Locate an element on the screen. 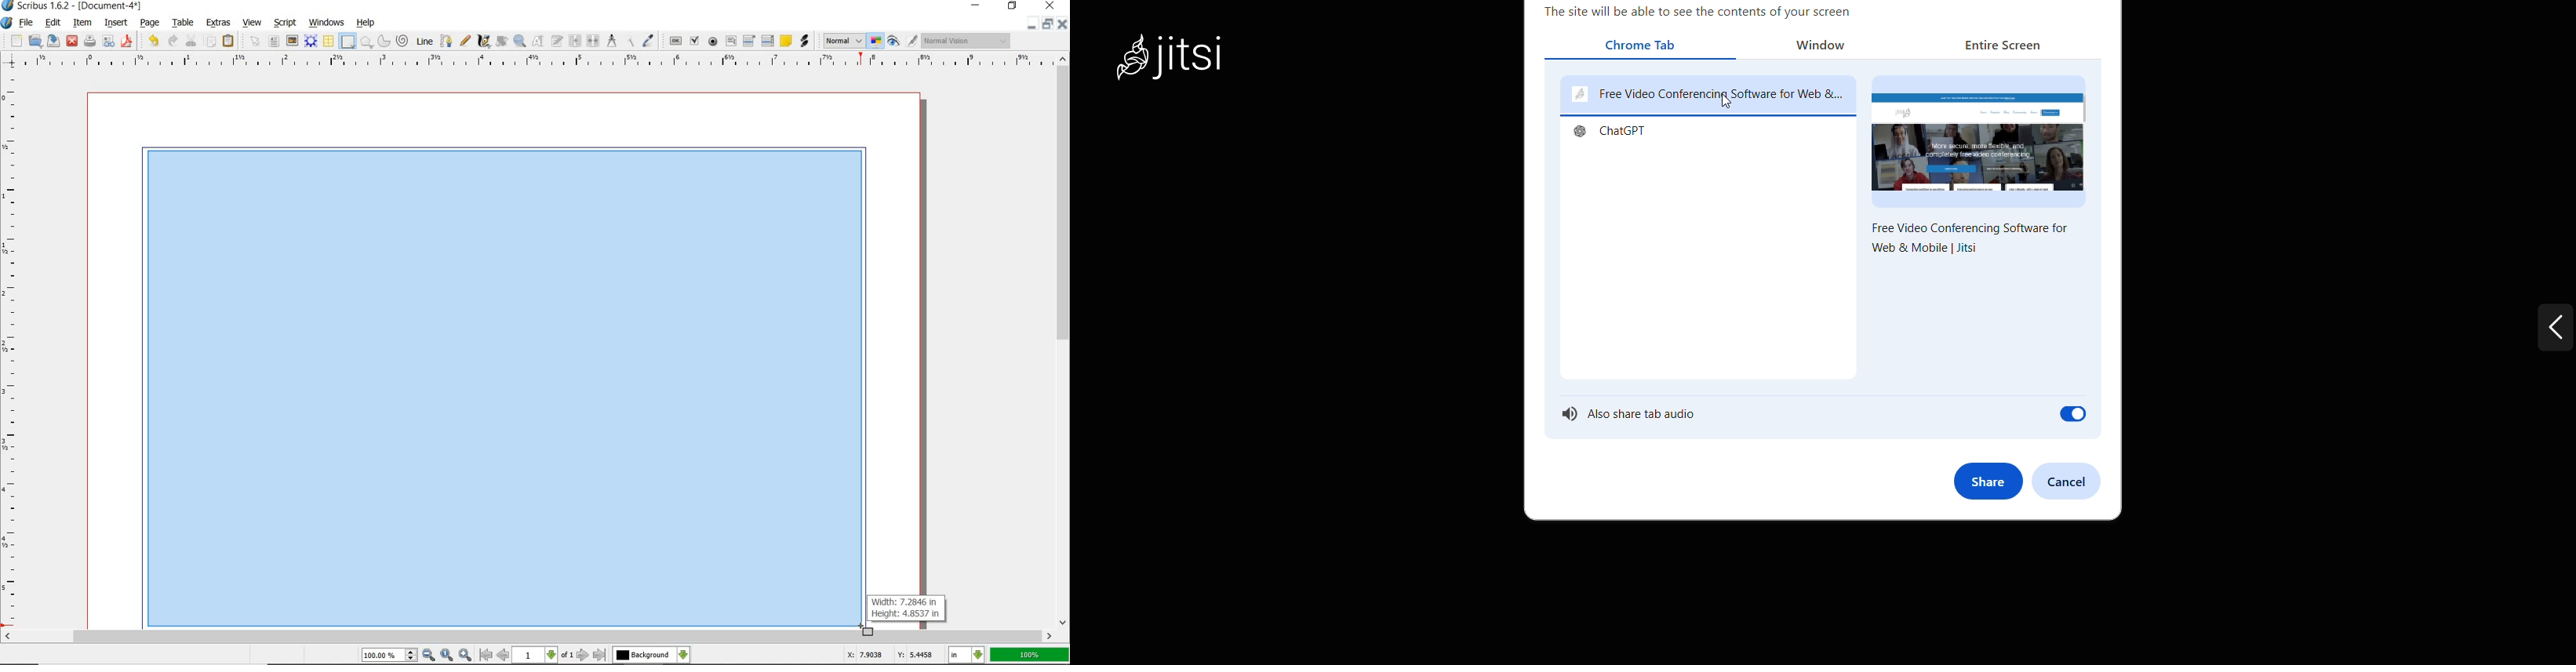  edit contents of frame is located at coordinates (537, 41).